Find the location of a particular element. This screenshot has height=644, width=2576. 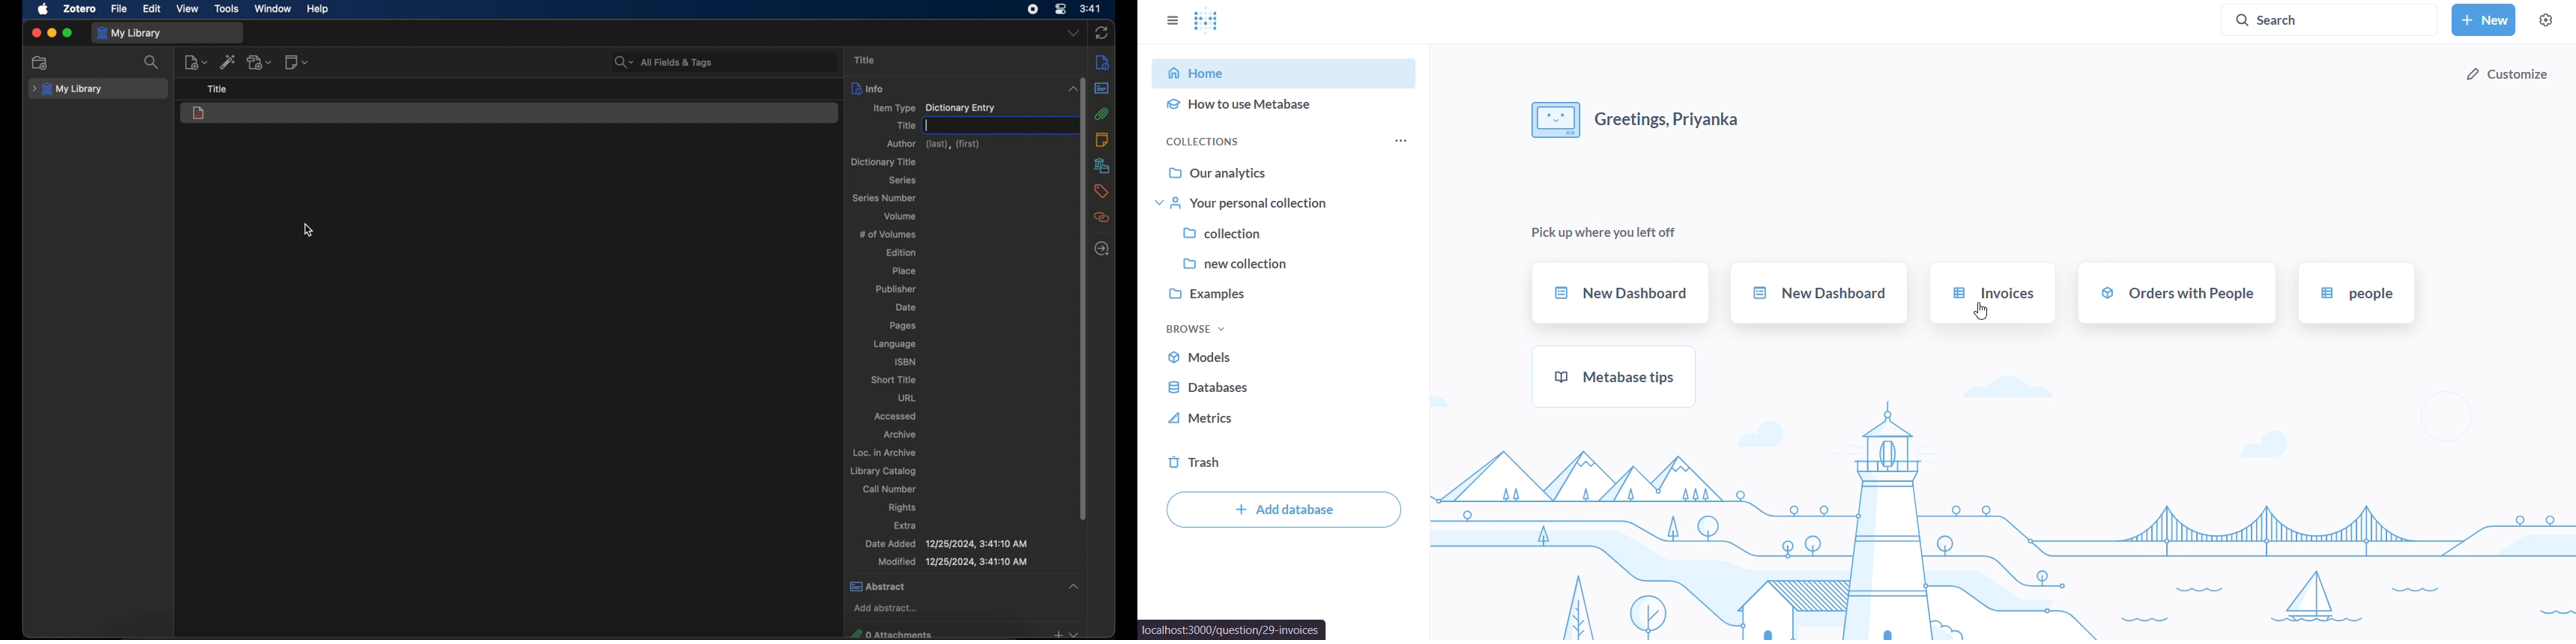

customize is located at coordinates (2507, 73).